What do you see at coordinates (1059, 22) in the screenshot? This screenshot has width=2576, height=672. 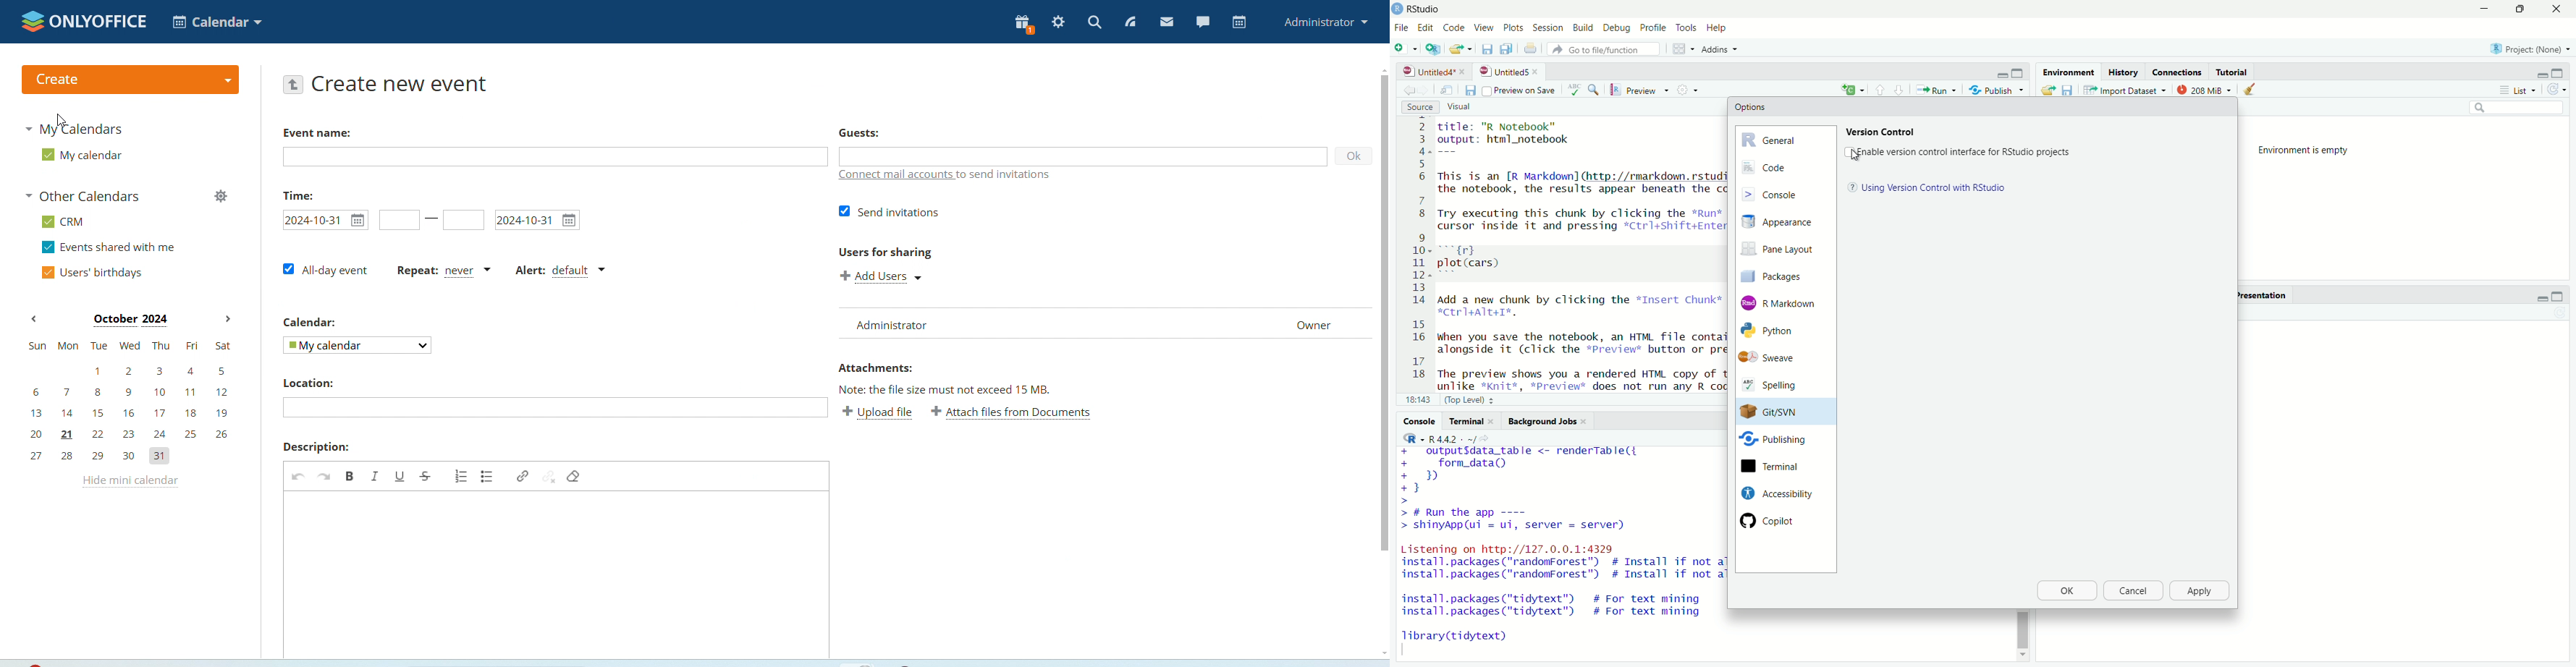 I see `settings` at bounding box center [1059, 22].